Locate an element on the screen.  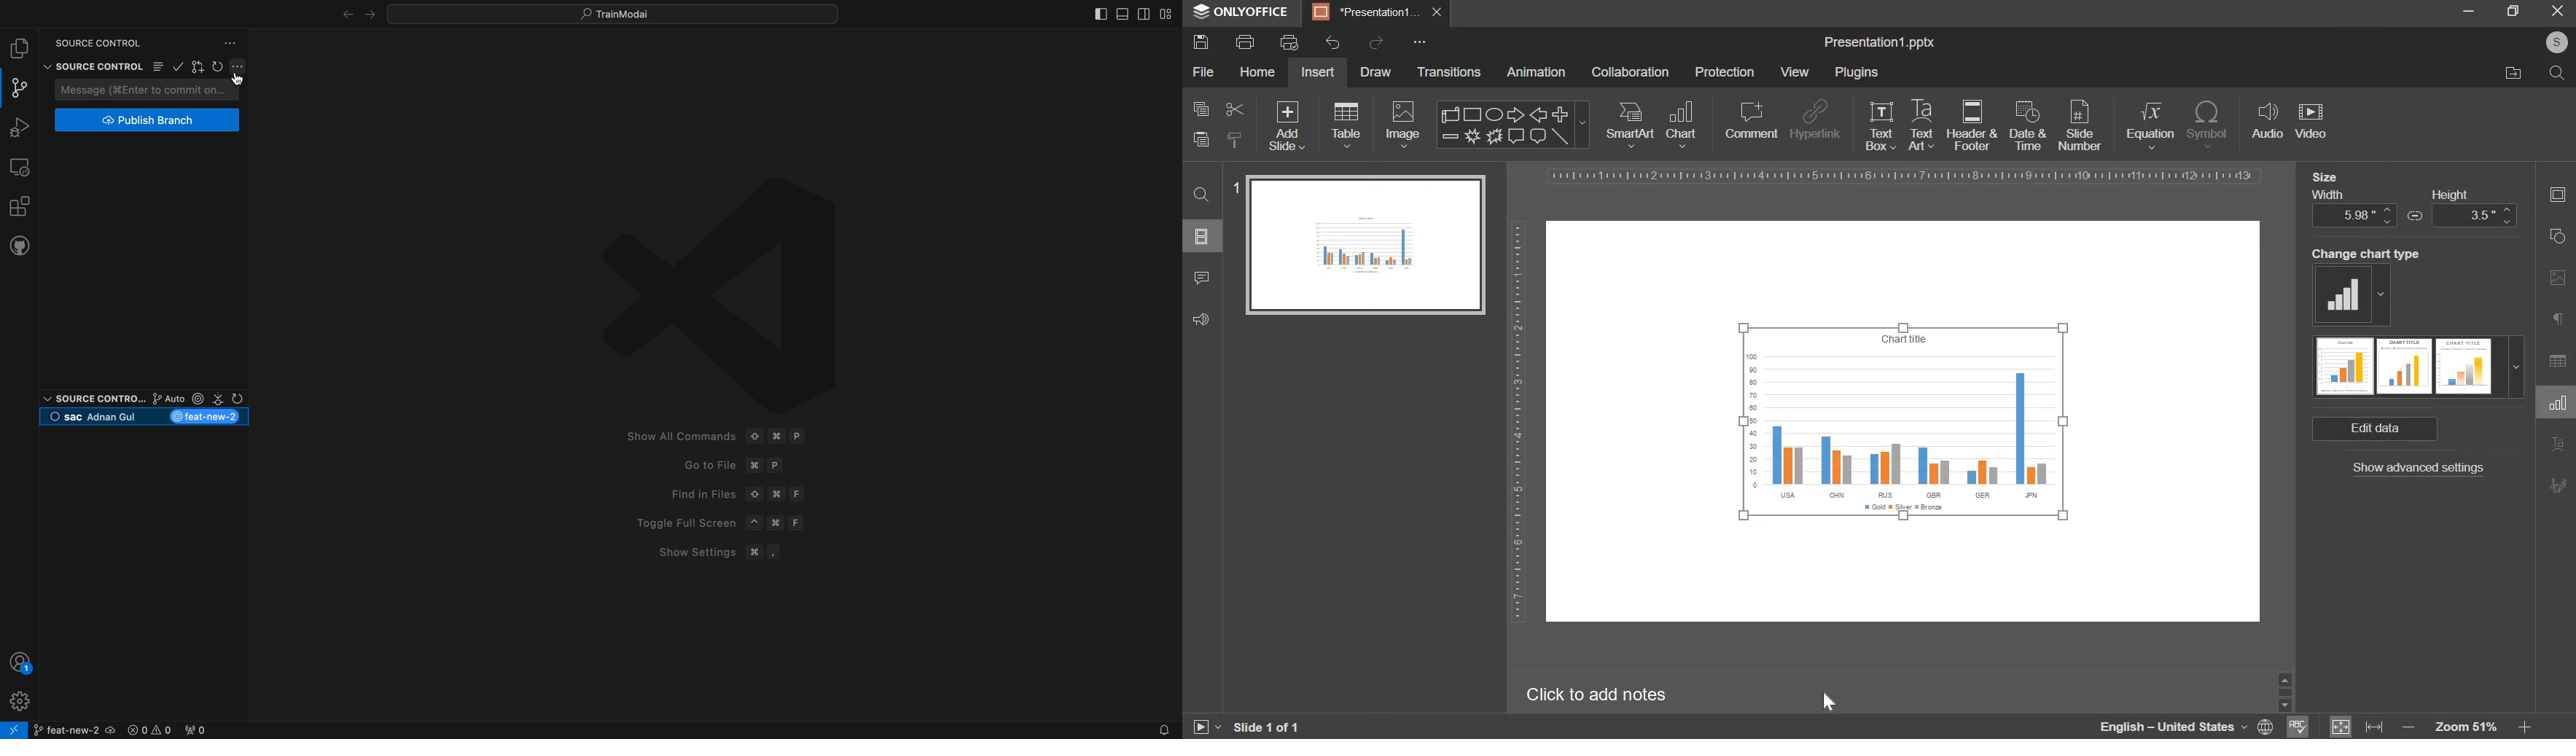
fit to width is located at coordinates (2375, 728).